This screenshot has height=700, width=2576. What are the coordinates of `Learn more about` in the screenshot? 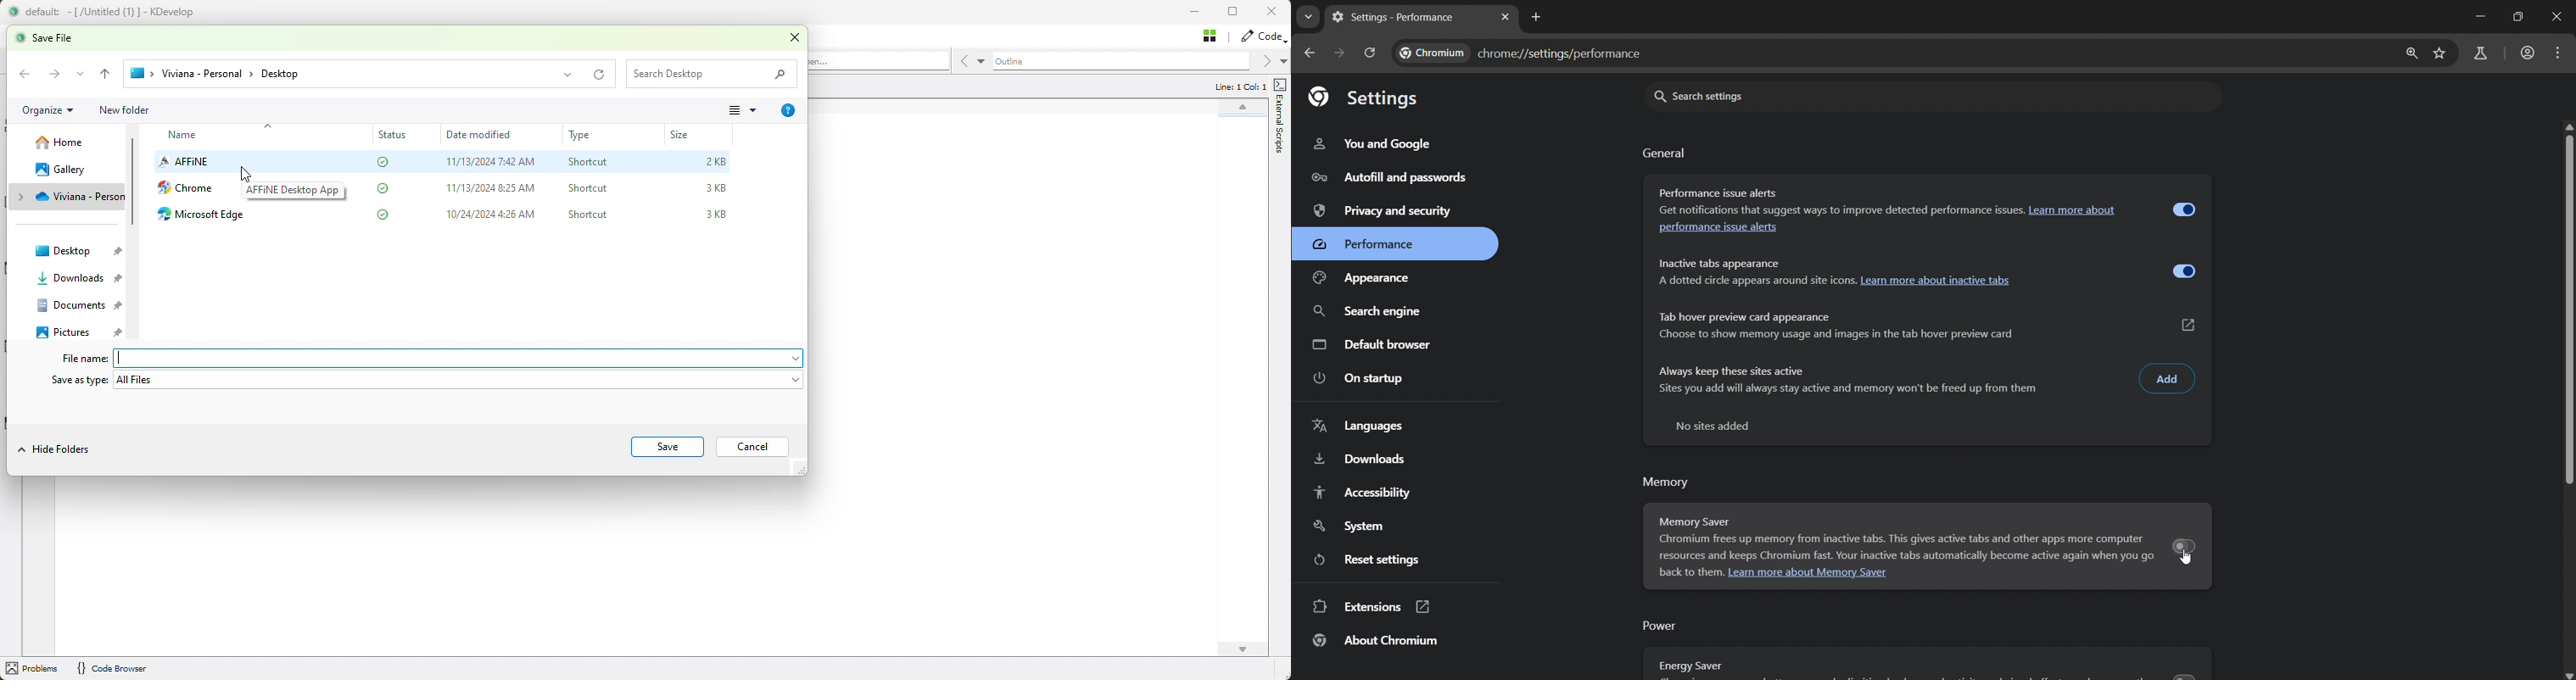 It's located at (2074, 210).